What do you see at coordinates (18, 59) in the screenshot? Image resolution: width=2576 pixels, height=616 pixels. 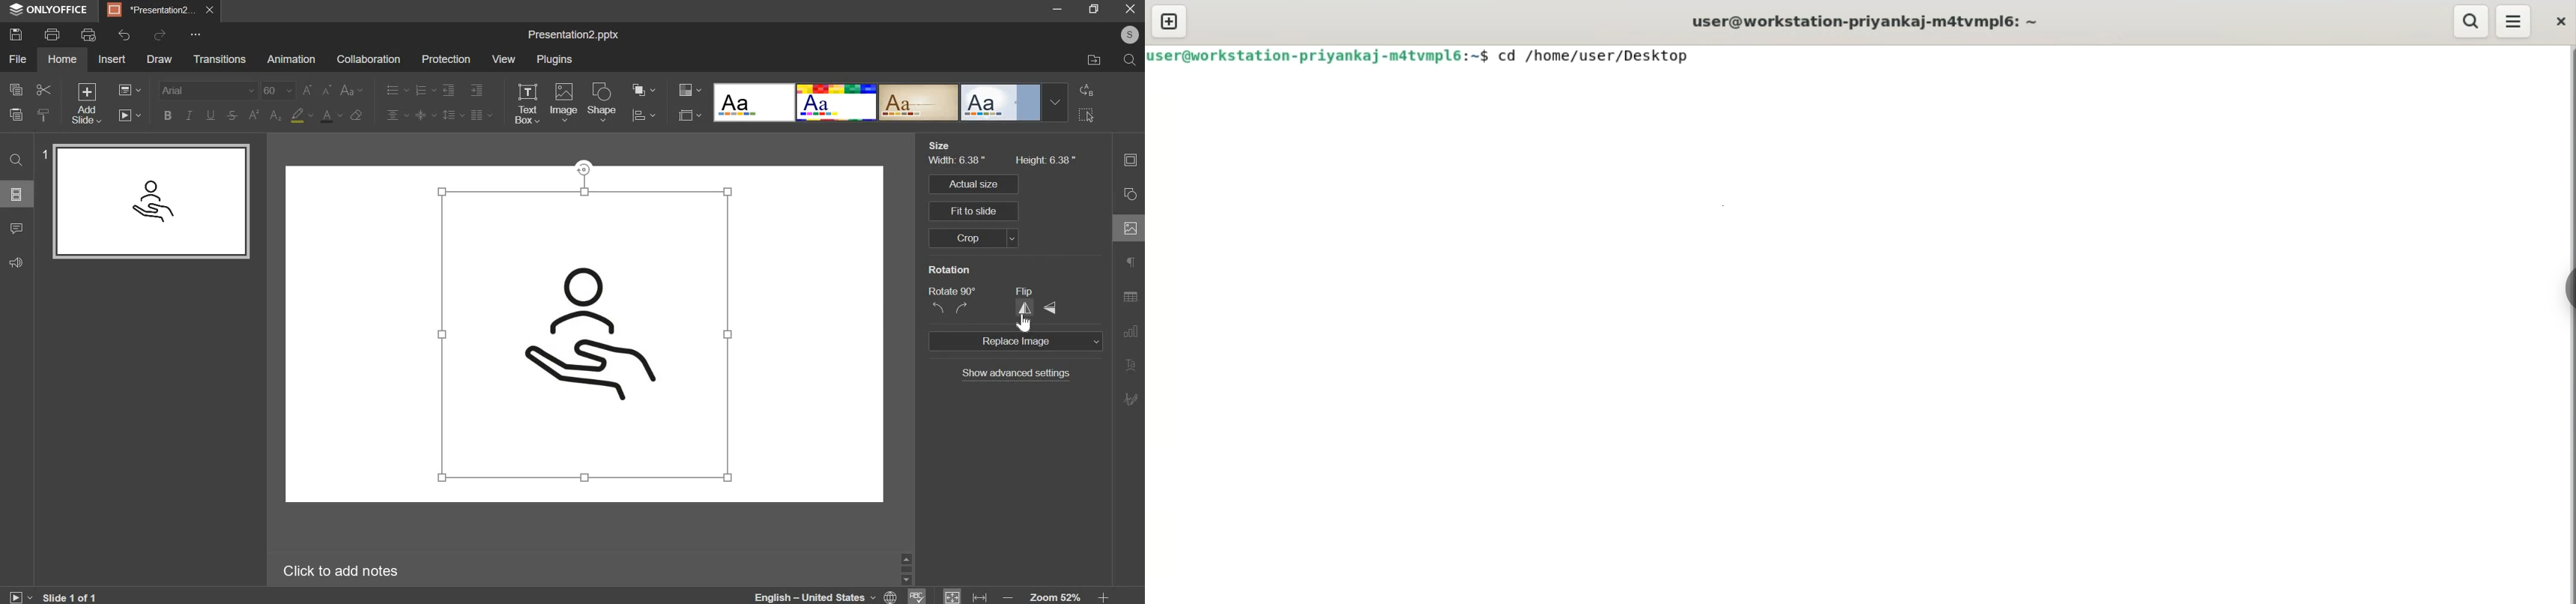 I see `file` at bounding box center [18, 59].